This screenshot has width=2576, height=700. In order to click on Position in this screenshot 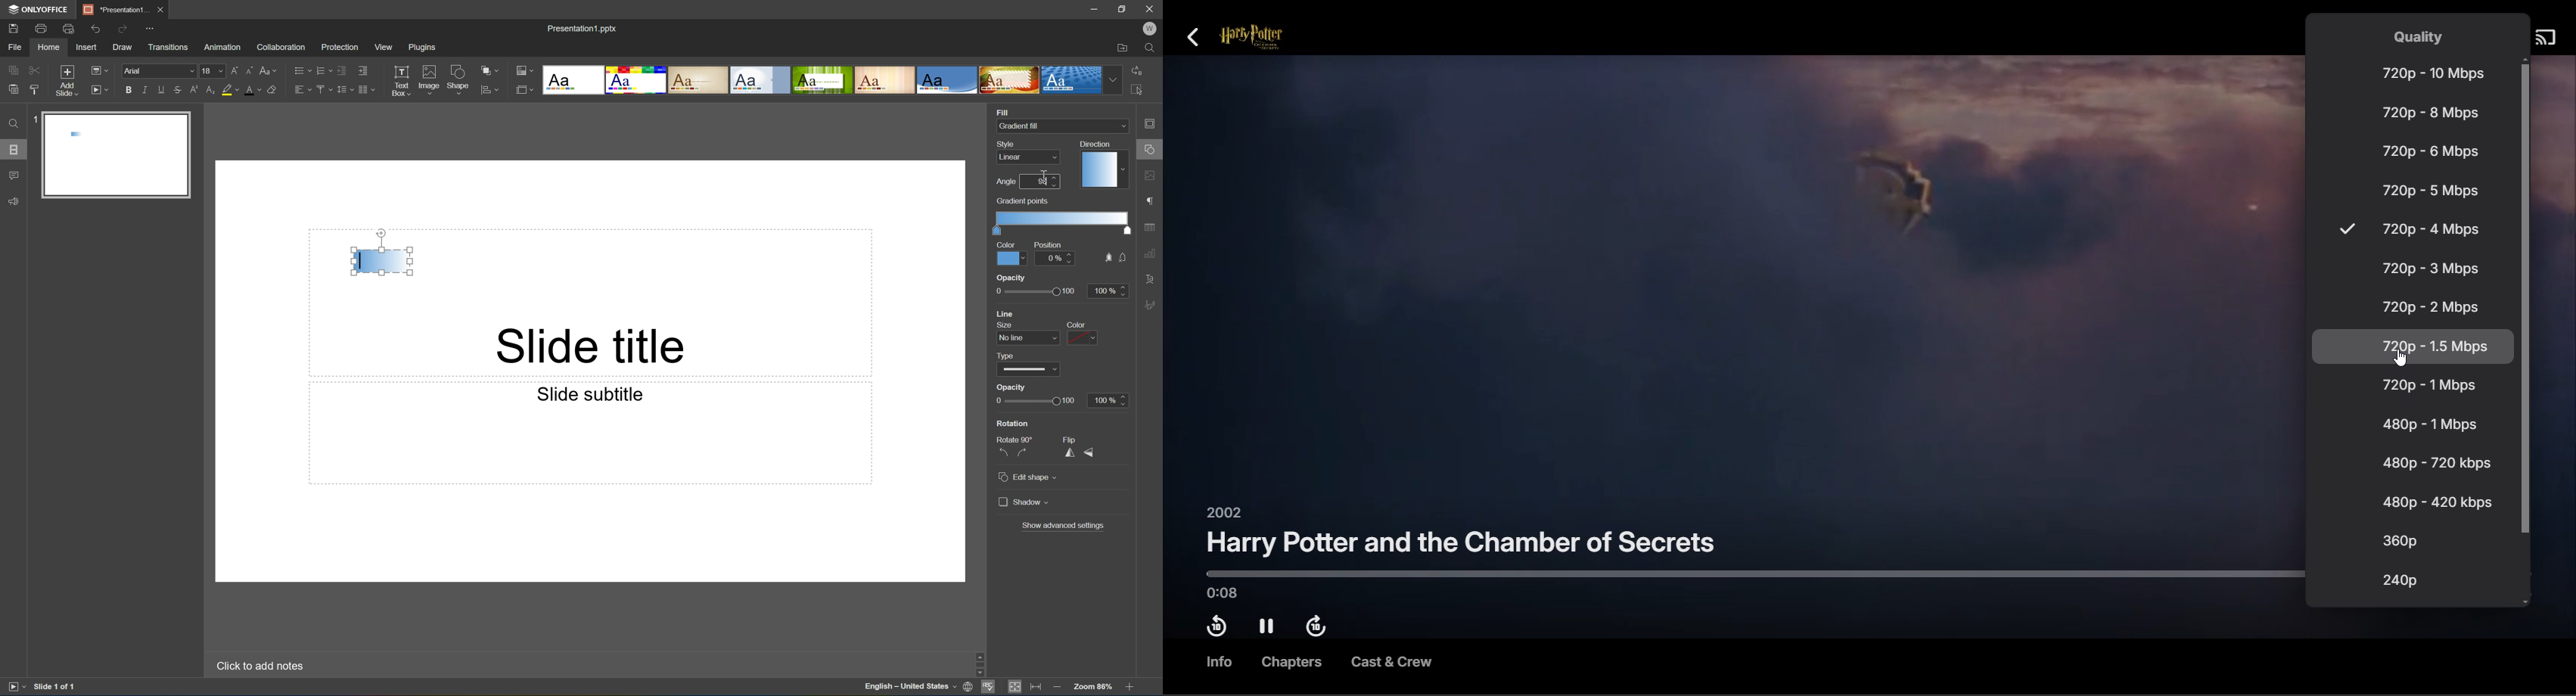, I will do `click(1047, 245)`.